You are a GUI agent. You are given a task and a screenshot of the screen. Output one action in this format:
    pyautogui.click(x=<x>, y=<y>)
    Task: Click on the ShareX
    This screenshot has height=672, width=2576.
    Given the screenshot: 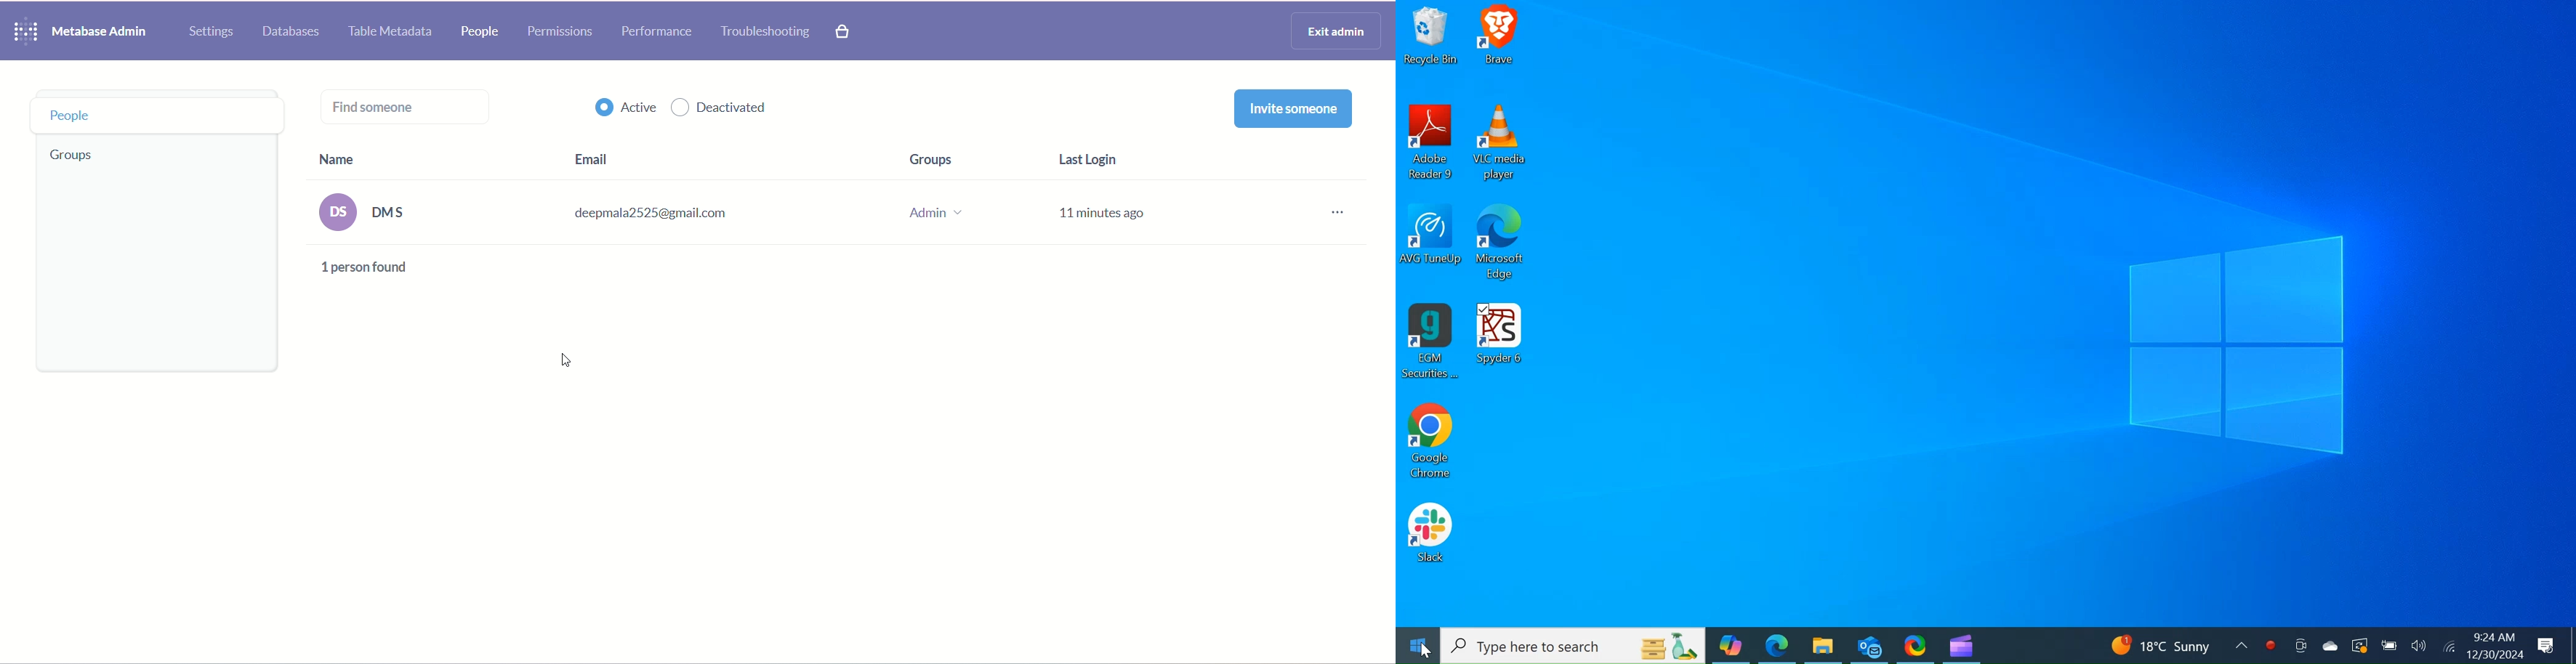 What is the action you would take?
    pyautogui.click(x=1917, y=645)
    